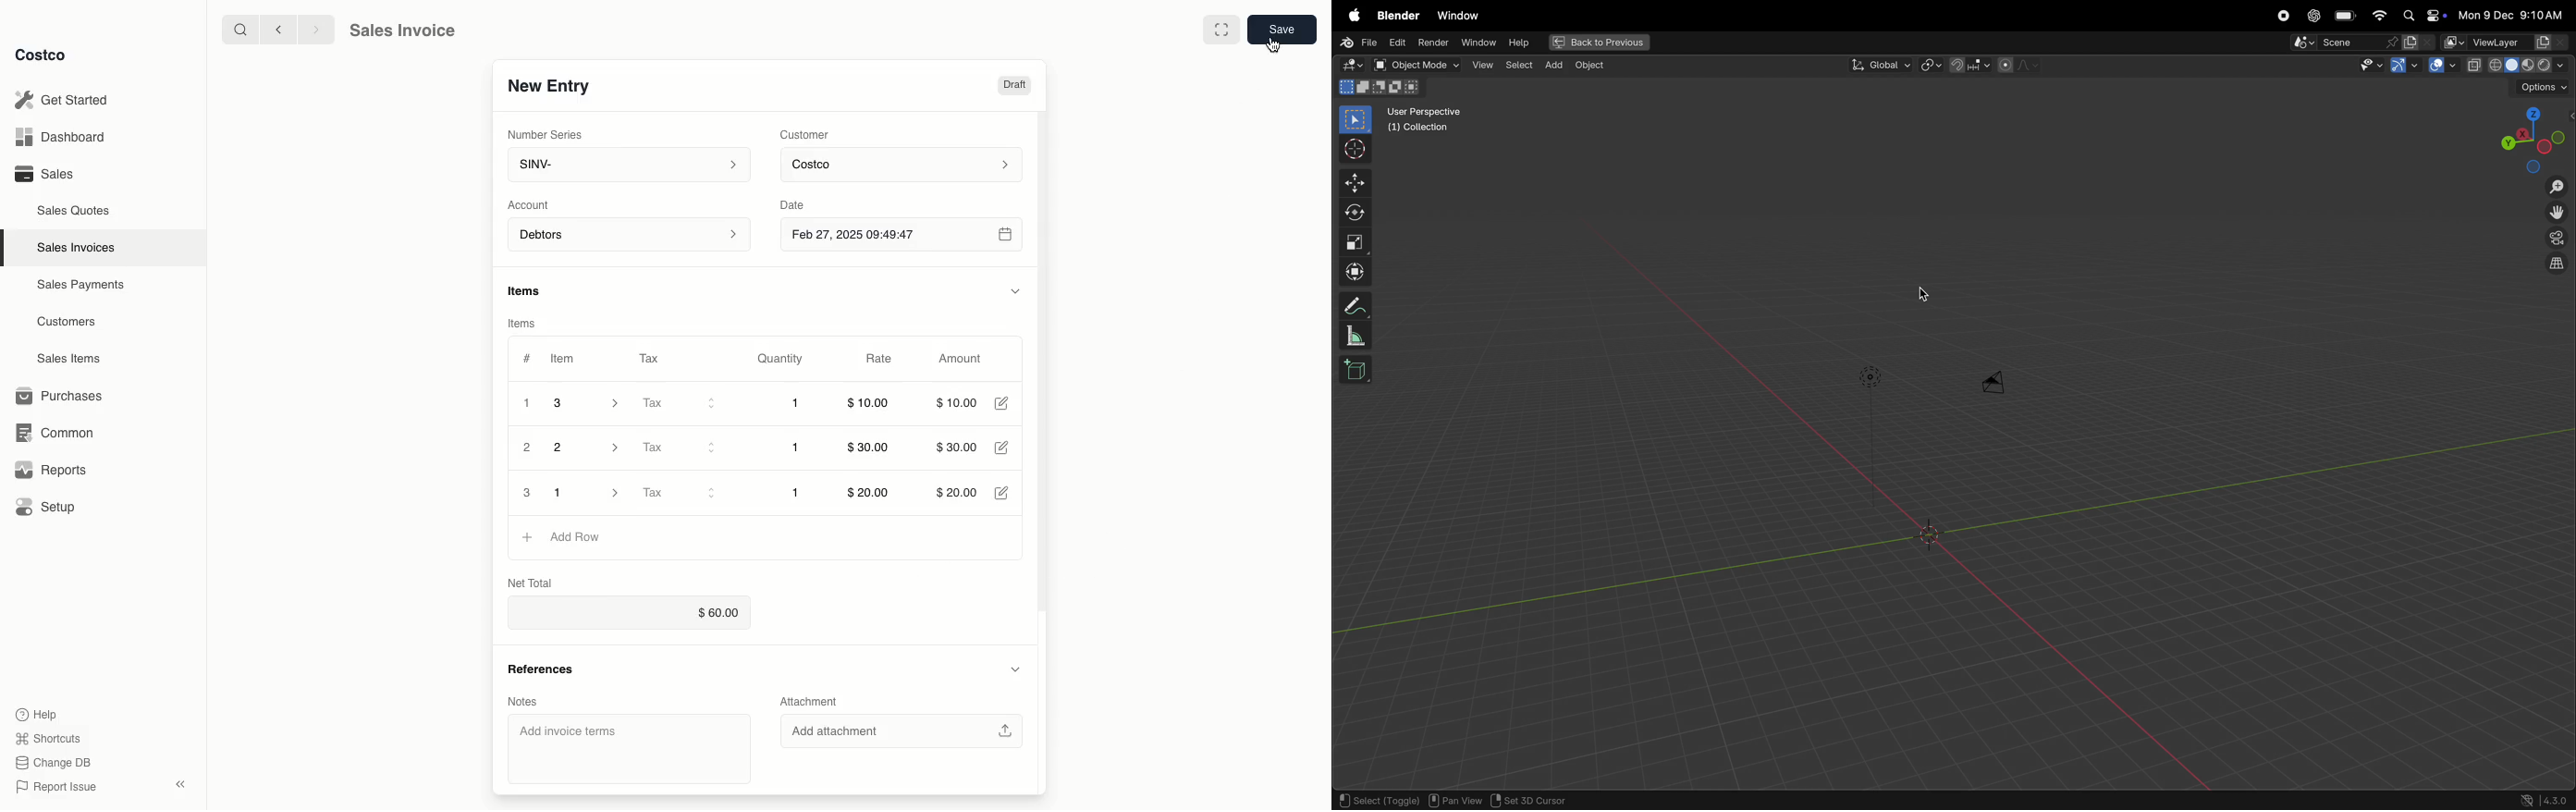 The image size is (2576, 812). Describe the element at coordinates (546, 133) in the screenshot. I see `Number Series` at that location.